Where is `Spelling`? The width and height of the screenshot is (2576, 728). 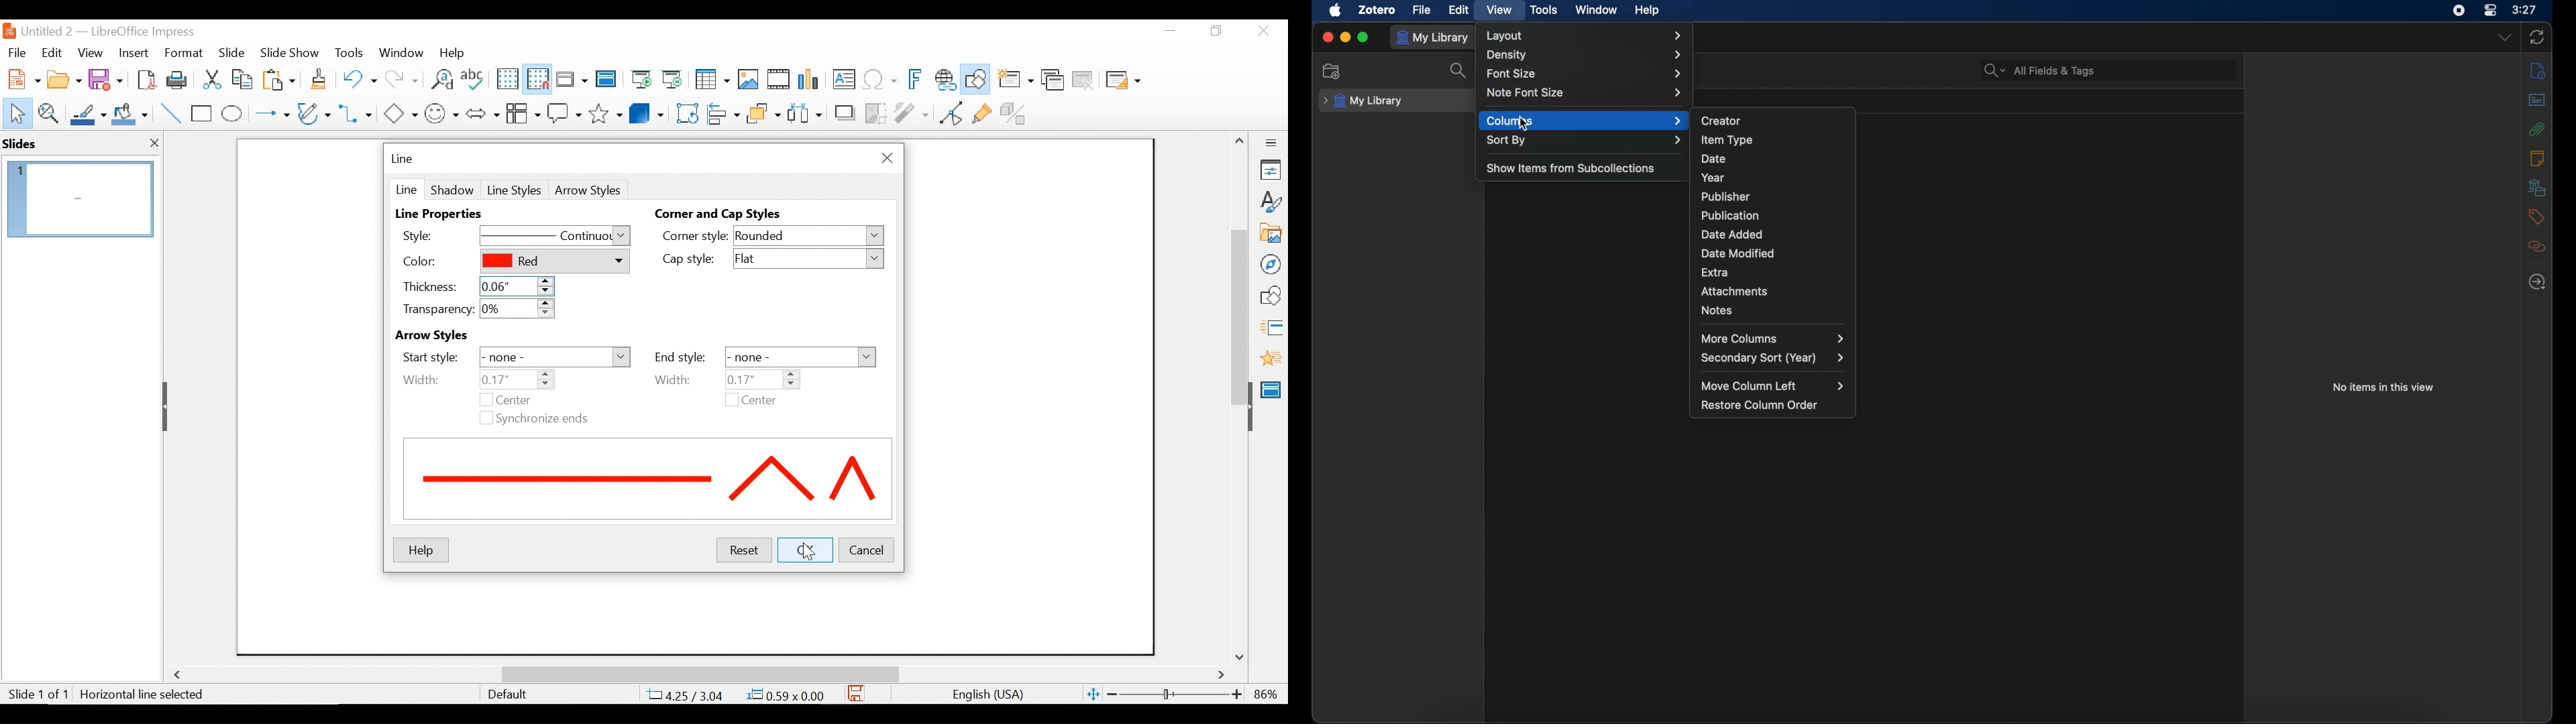
Spelling is located at coordinates (474, 78).